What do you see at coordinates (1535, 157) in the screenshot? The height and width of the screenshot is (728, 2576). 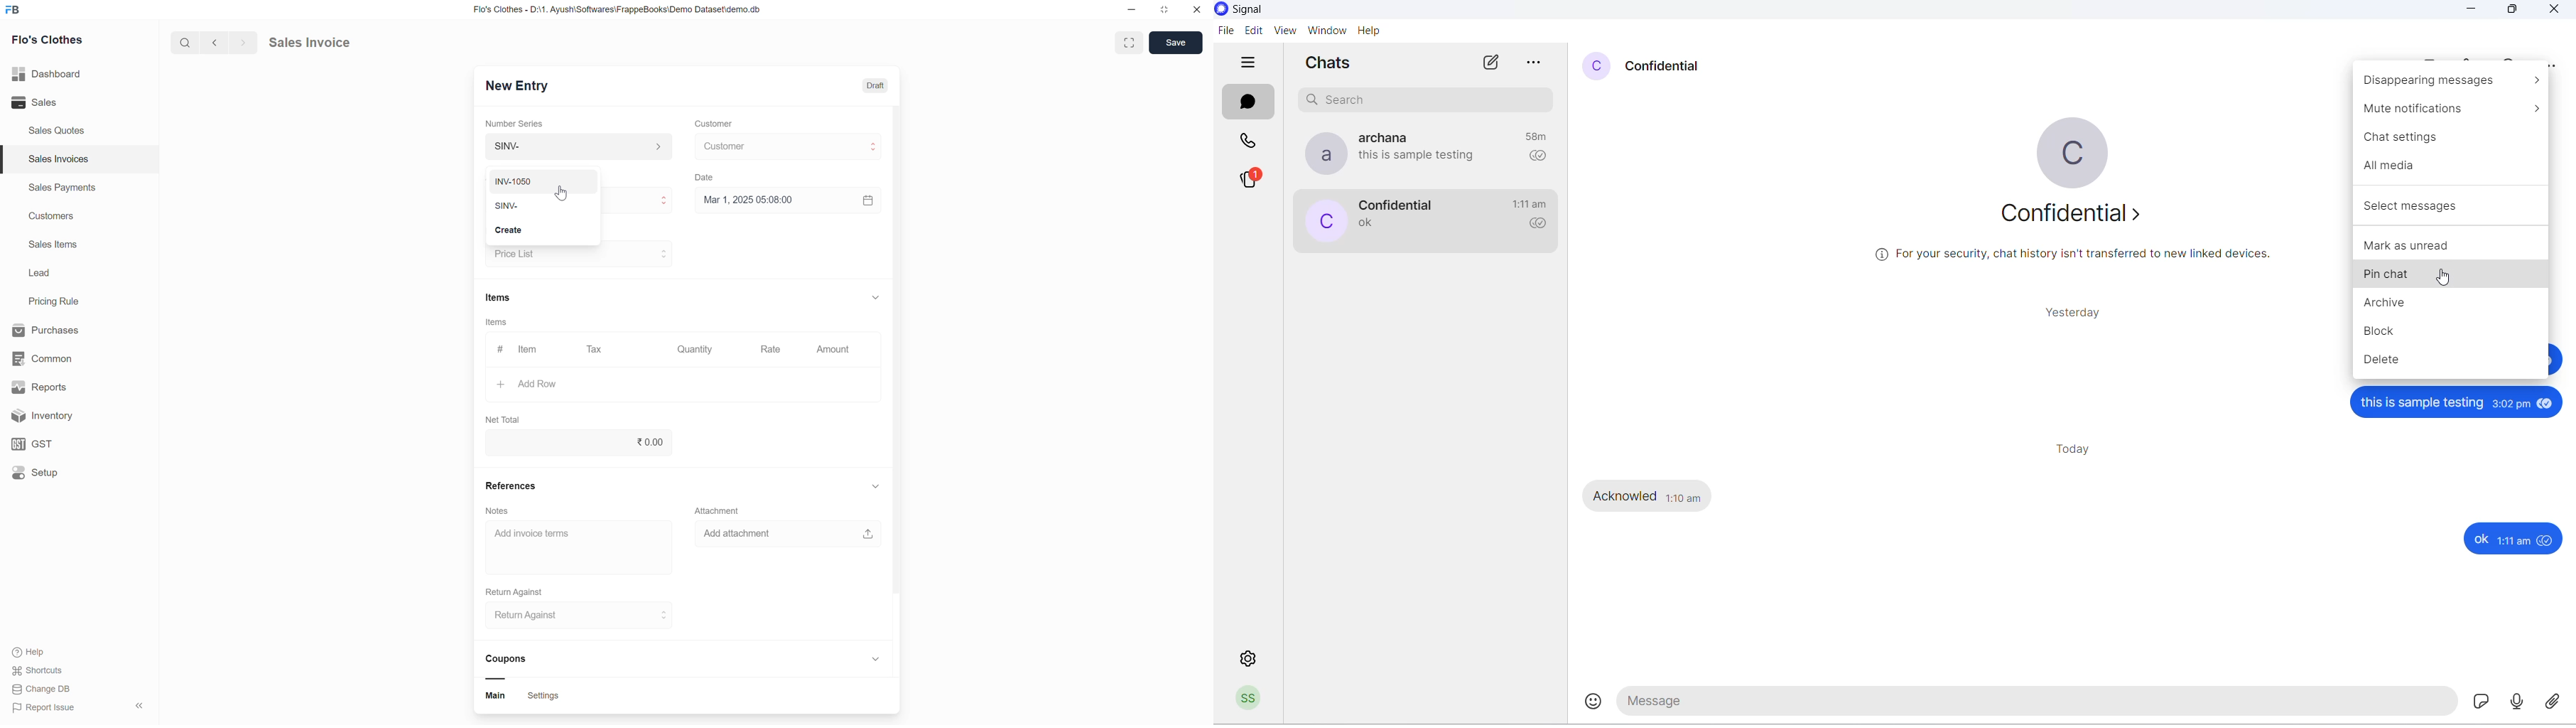 I see `read recipient` at bounding box center [1535, 157].